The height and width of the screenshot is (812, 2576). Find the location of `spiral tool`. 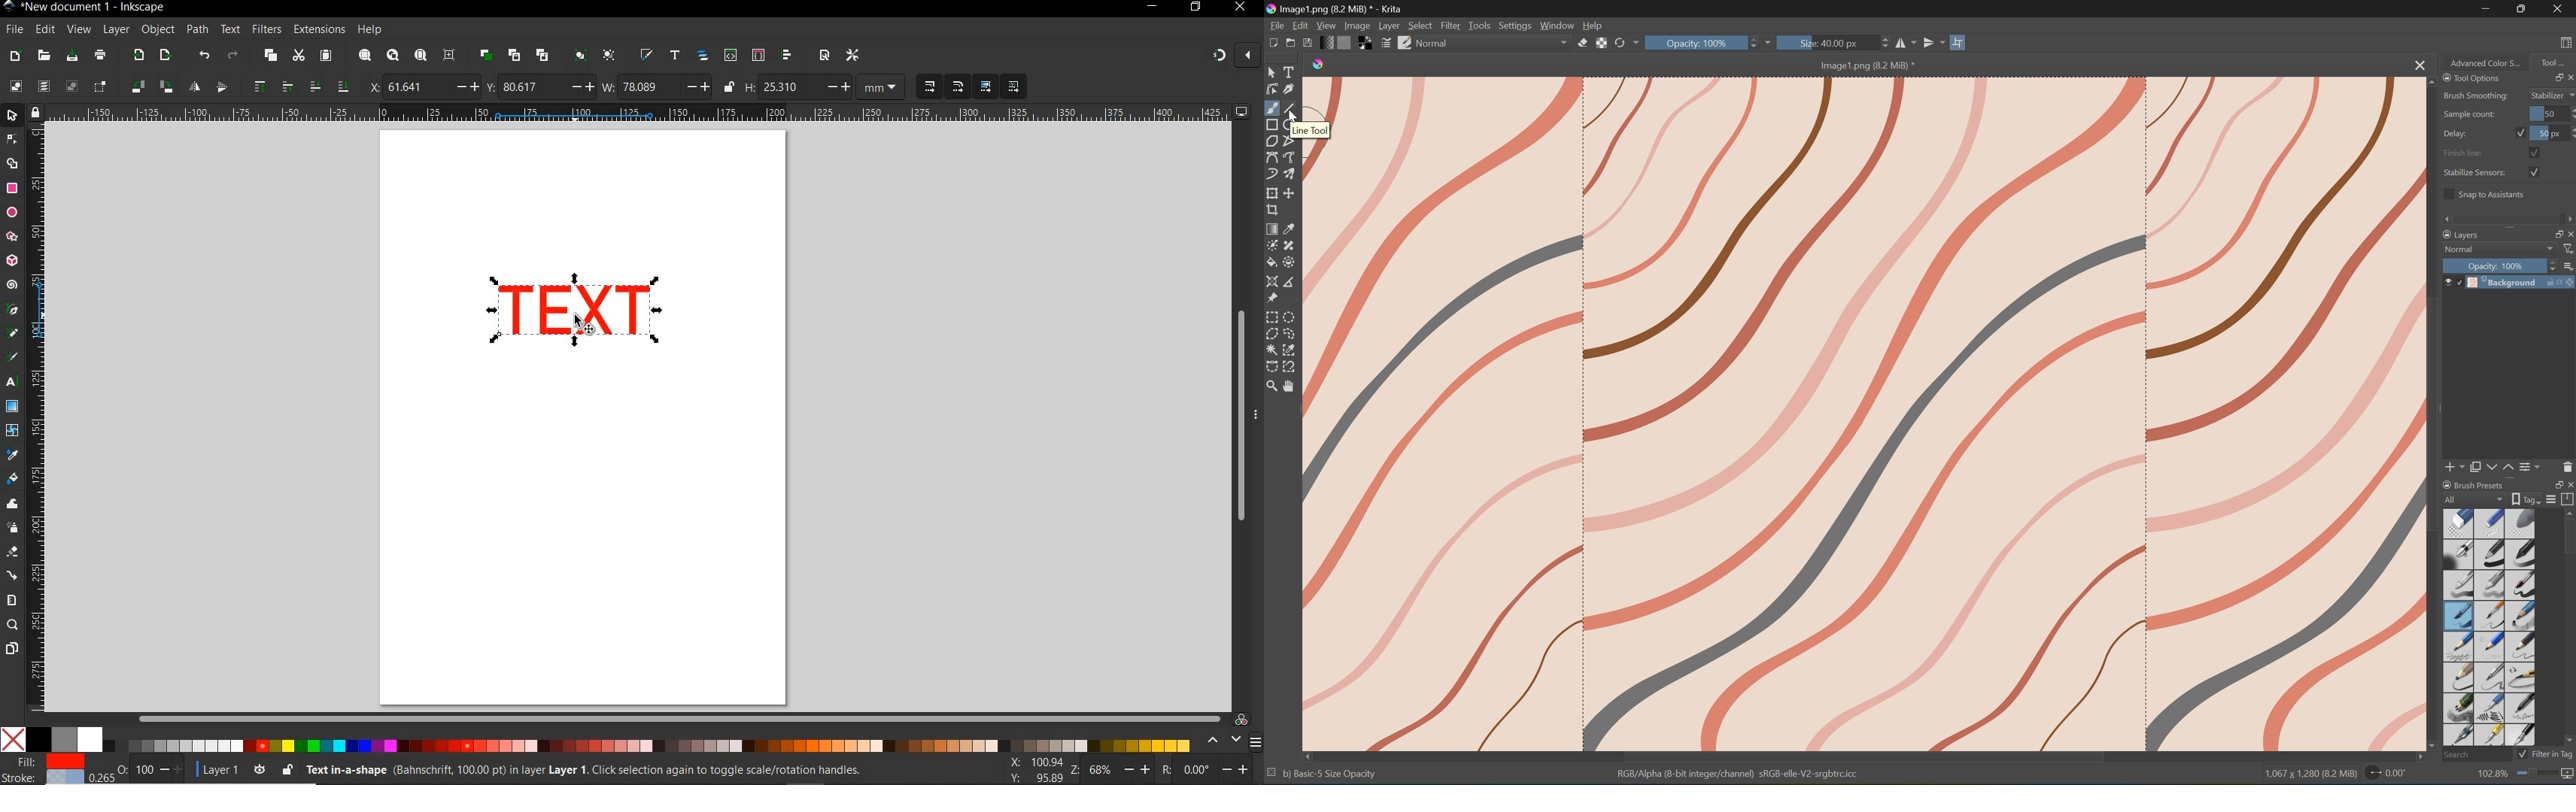

spiral tool is located at coordinates (12, 286).